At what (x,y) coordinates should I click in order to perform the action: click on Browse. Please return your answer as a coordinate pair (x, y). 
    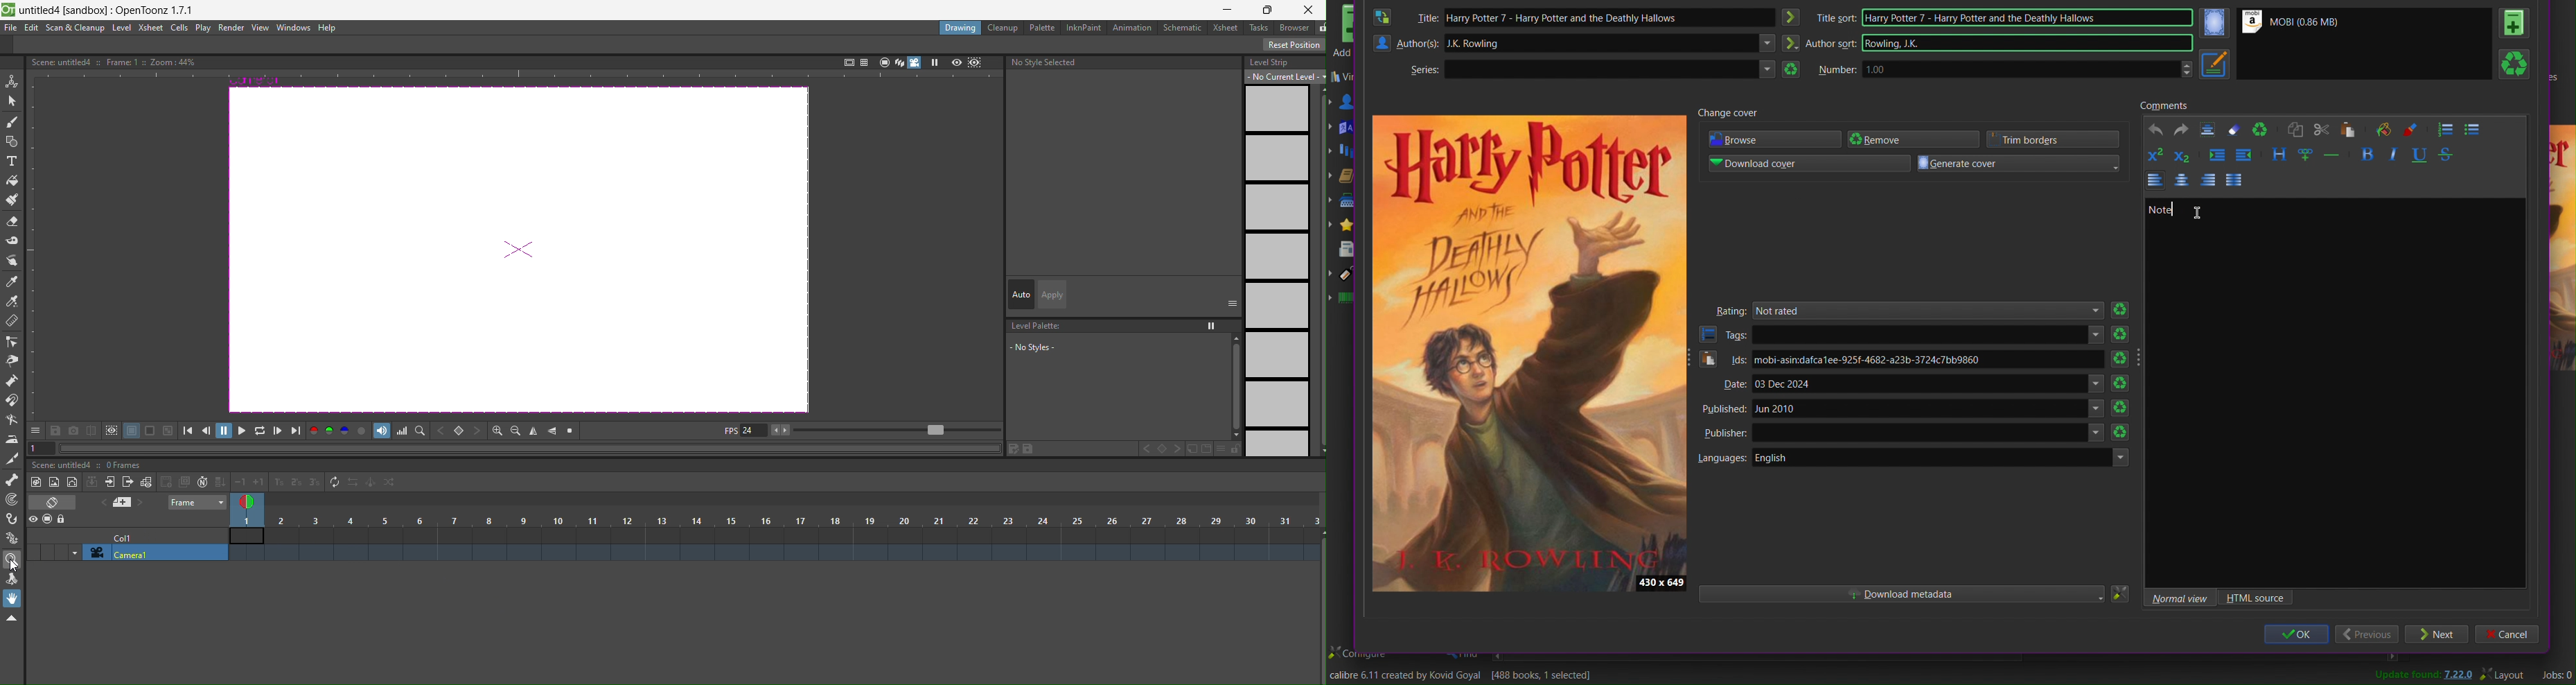
    Looking at the image, I should click on (1777, 140).